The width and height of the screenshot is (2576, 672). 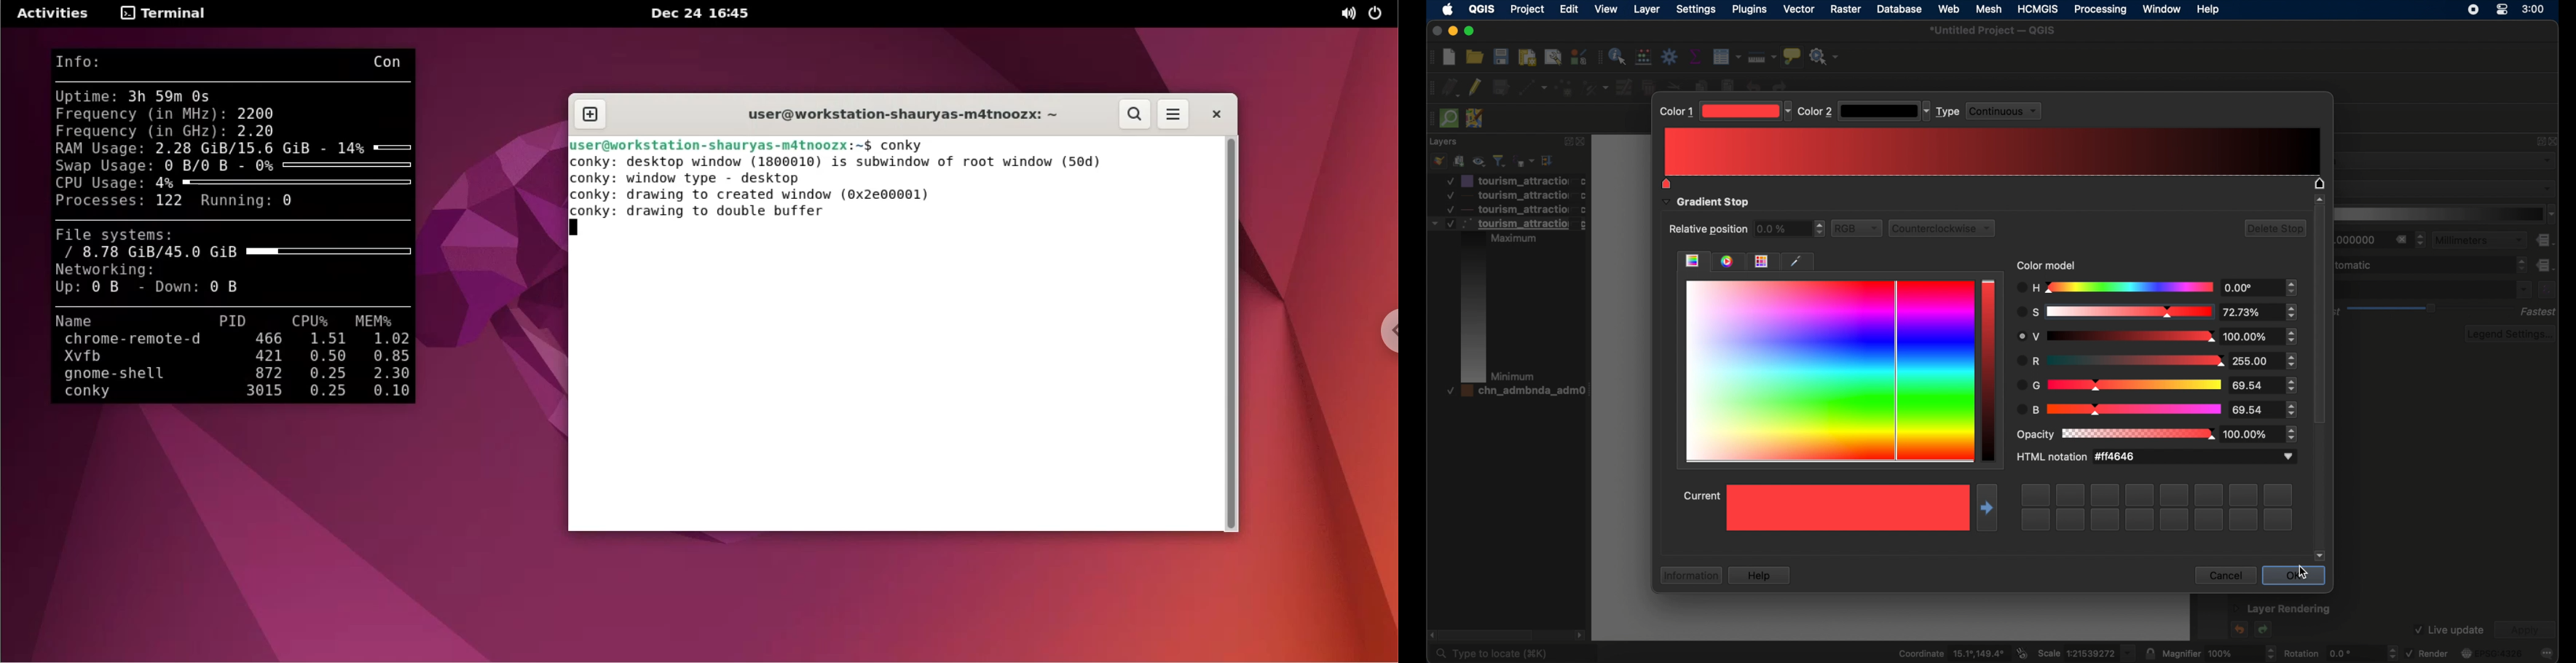 What do you see at coordinates (2548, 290) in the screenshot?
I see `expression builder` at bounding box center [2548, 290].